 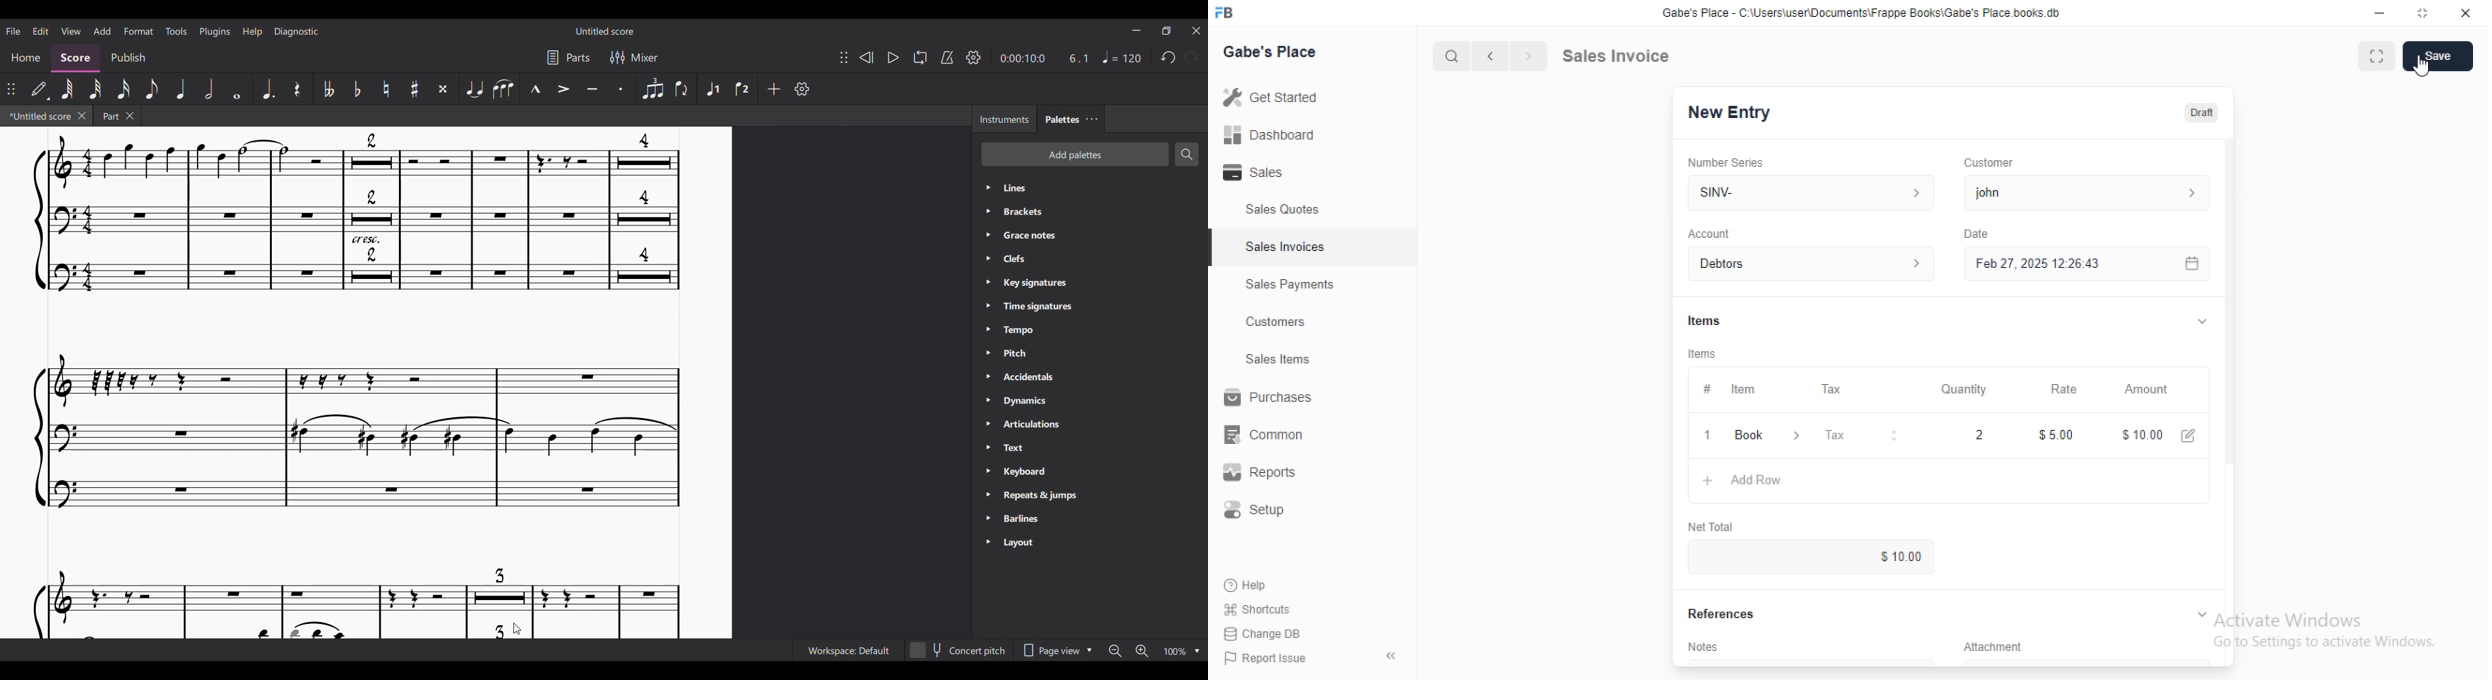 I want to click on Quantity, so click(x=1961, y=437).